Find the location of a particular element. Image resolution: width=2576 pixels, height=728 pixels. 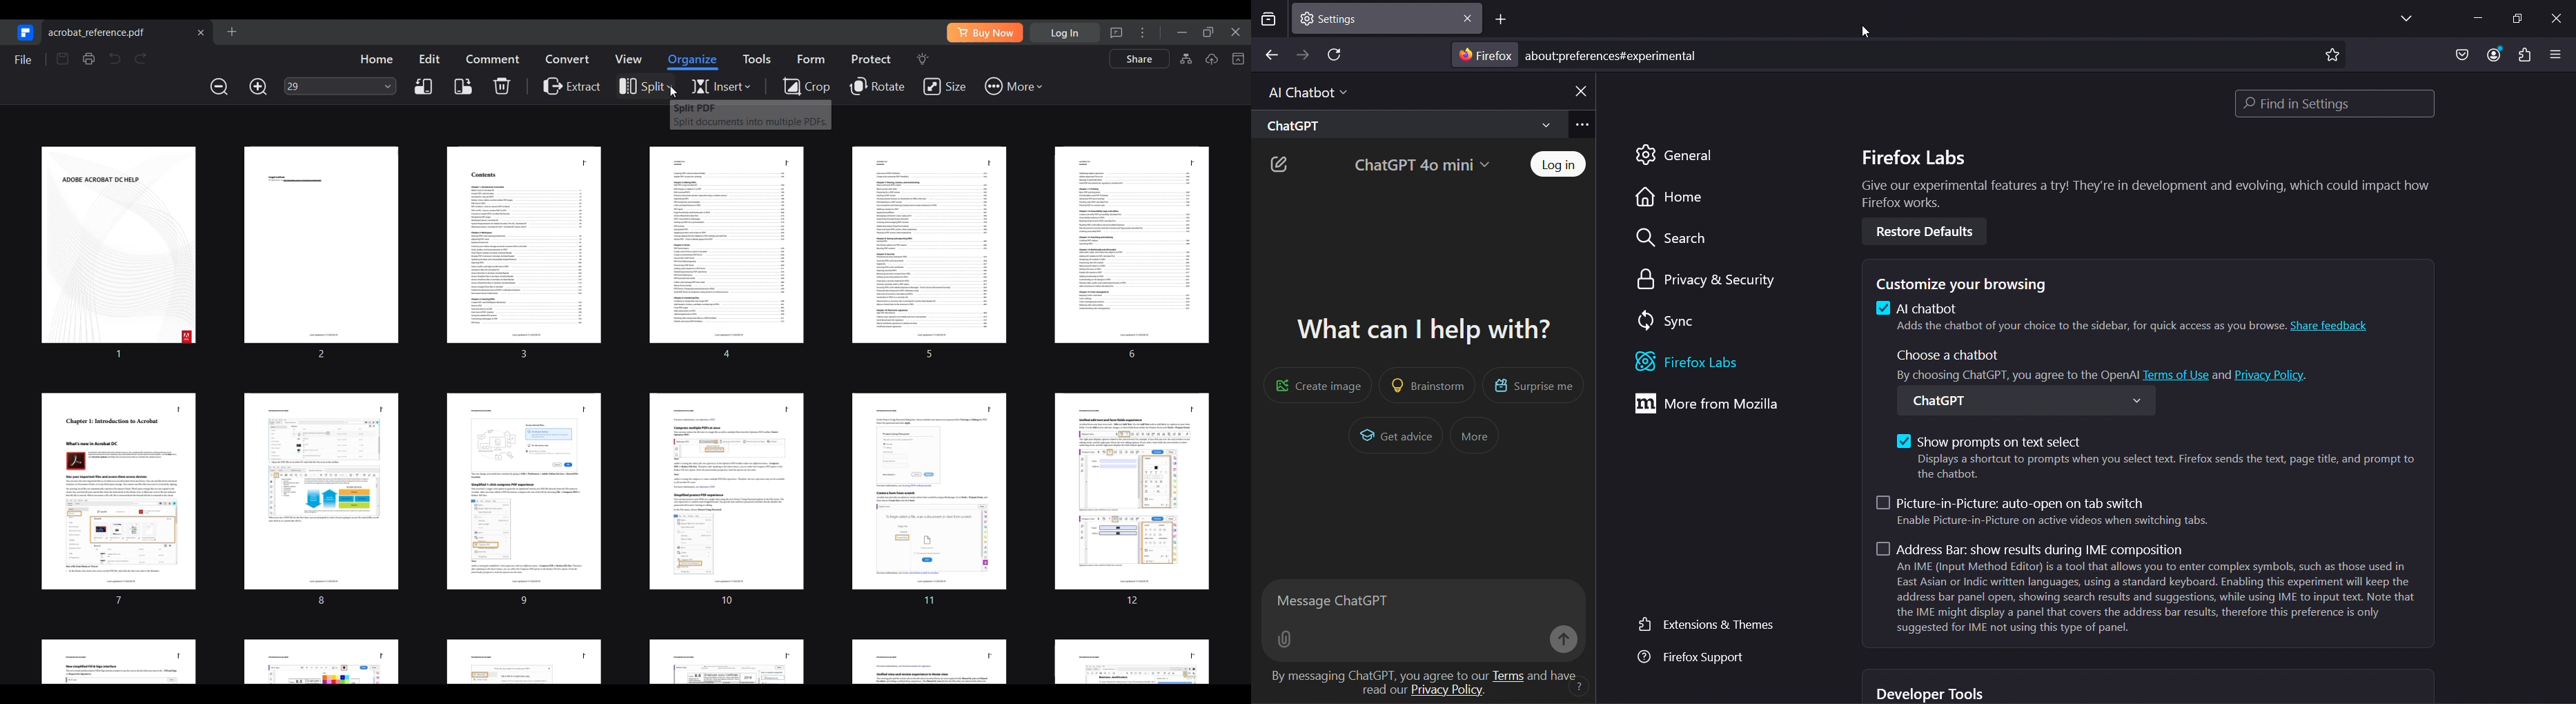

firefox support is located at coordinates (1693, 658).